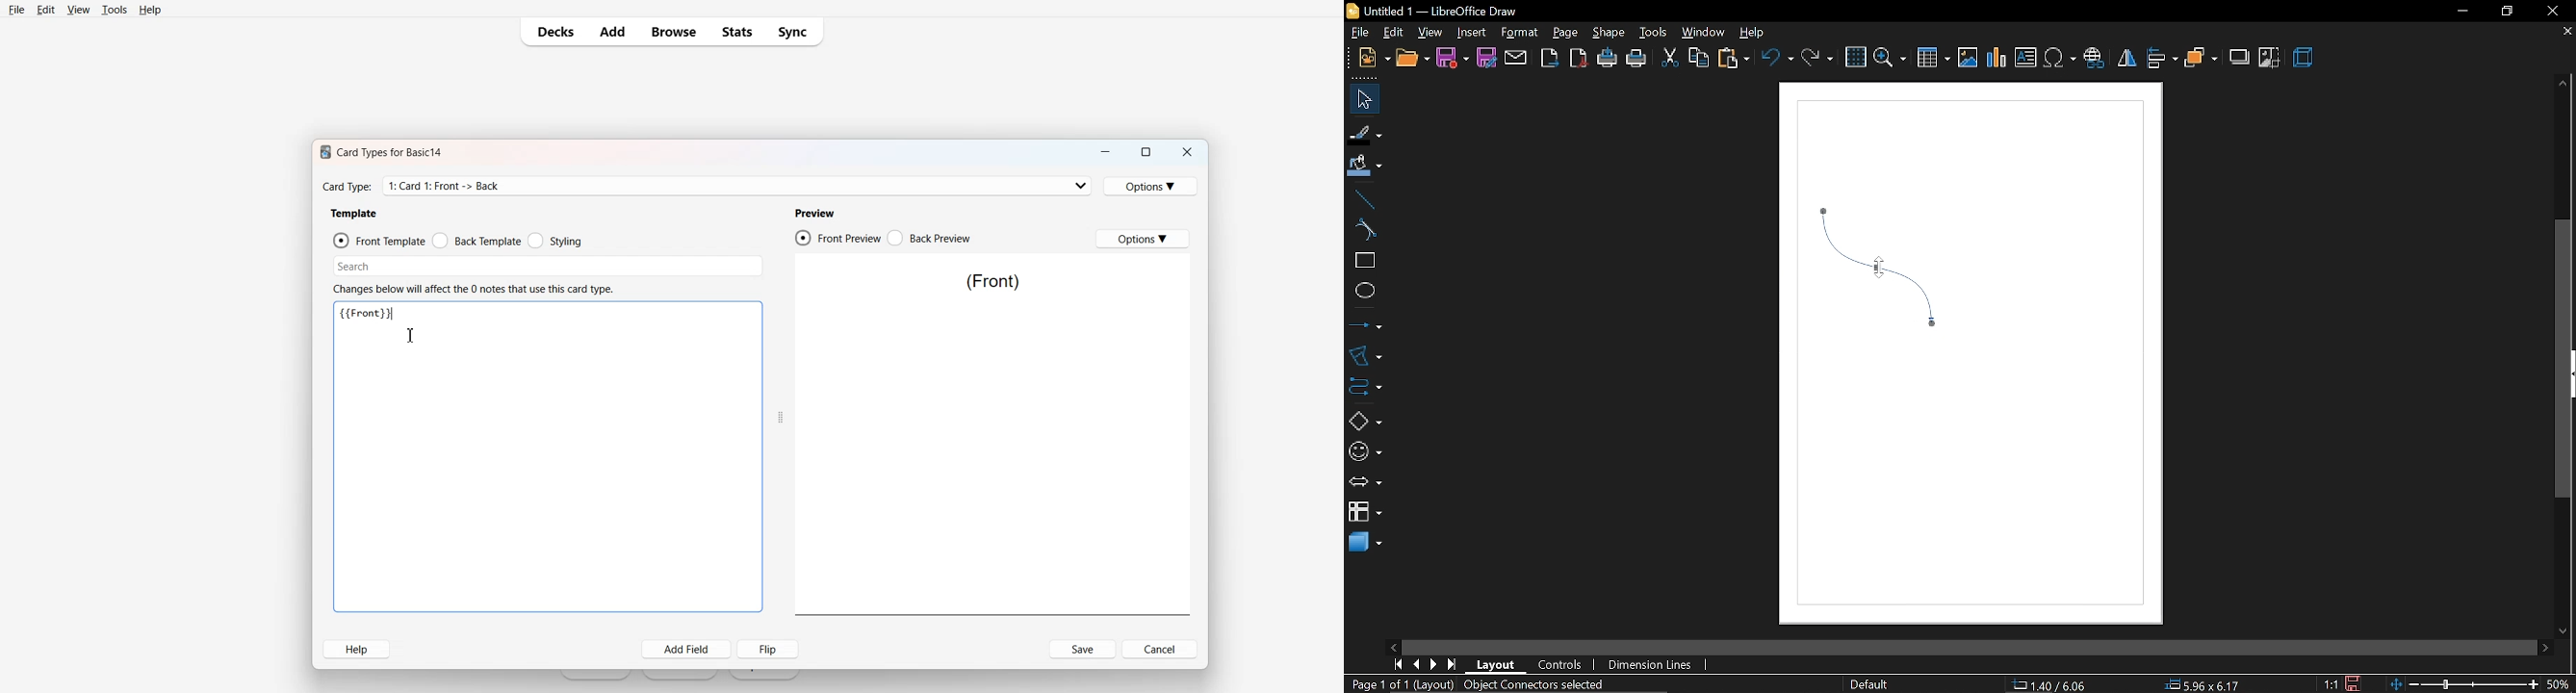 This screenshot has width=2576, height=700. I want to click on move up, so click(2563, 85).